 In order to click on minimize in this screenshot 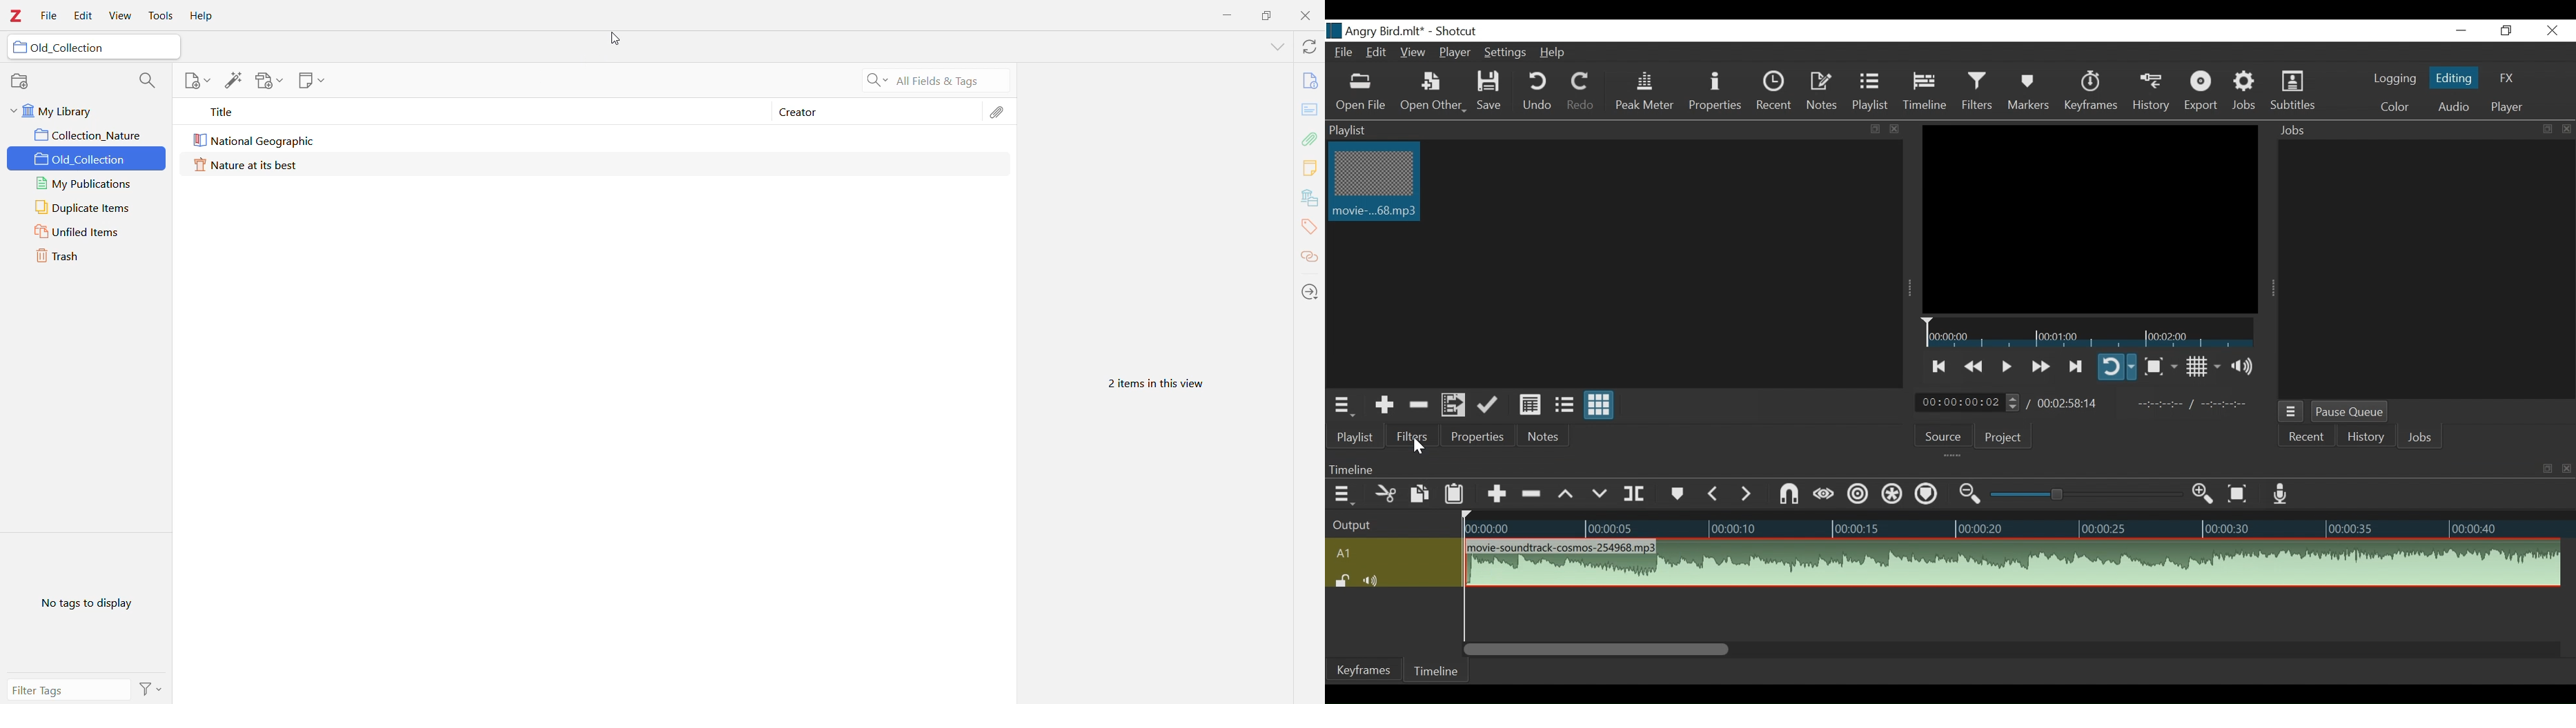, I will do `click(2460, 31)`.